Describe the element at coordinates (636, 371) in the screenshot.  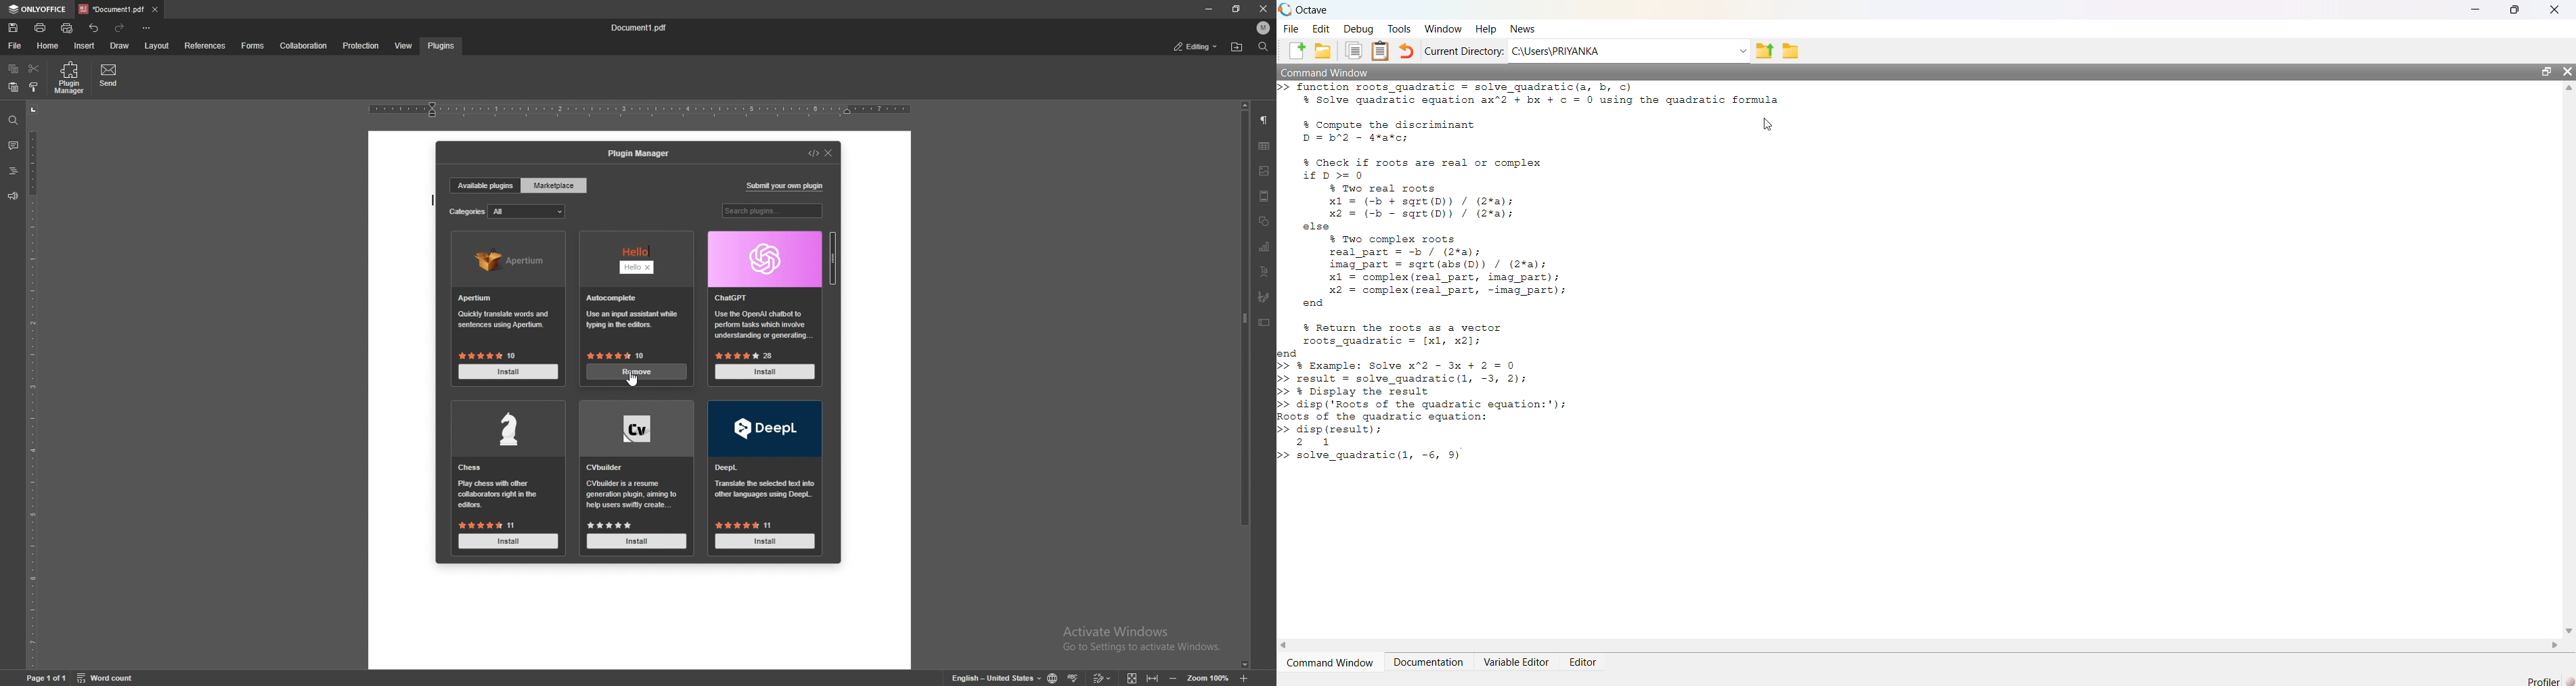
I see `remove` at that location.